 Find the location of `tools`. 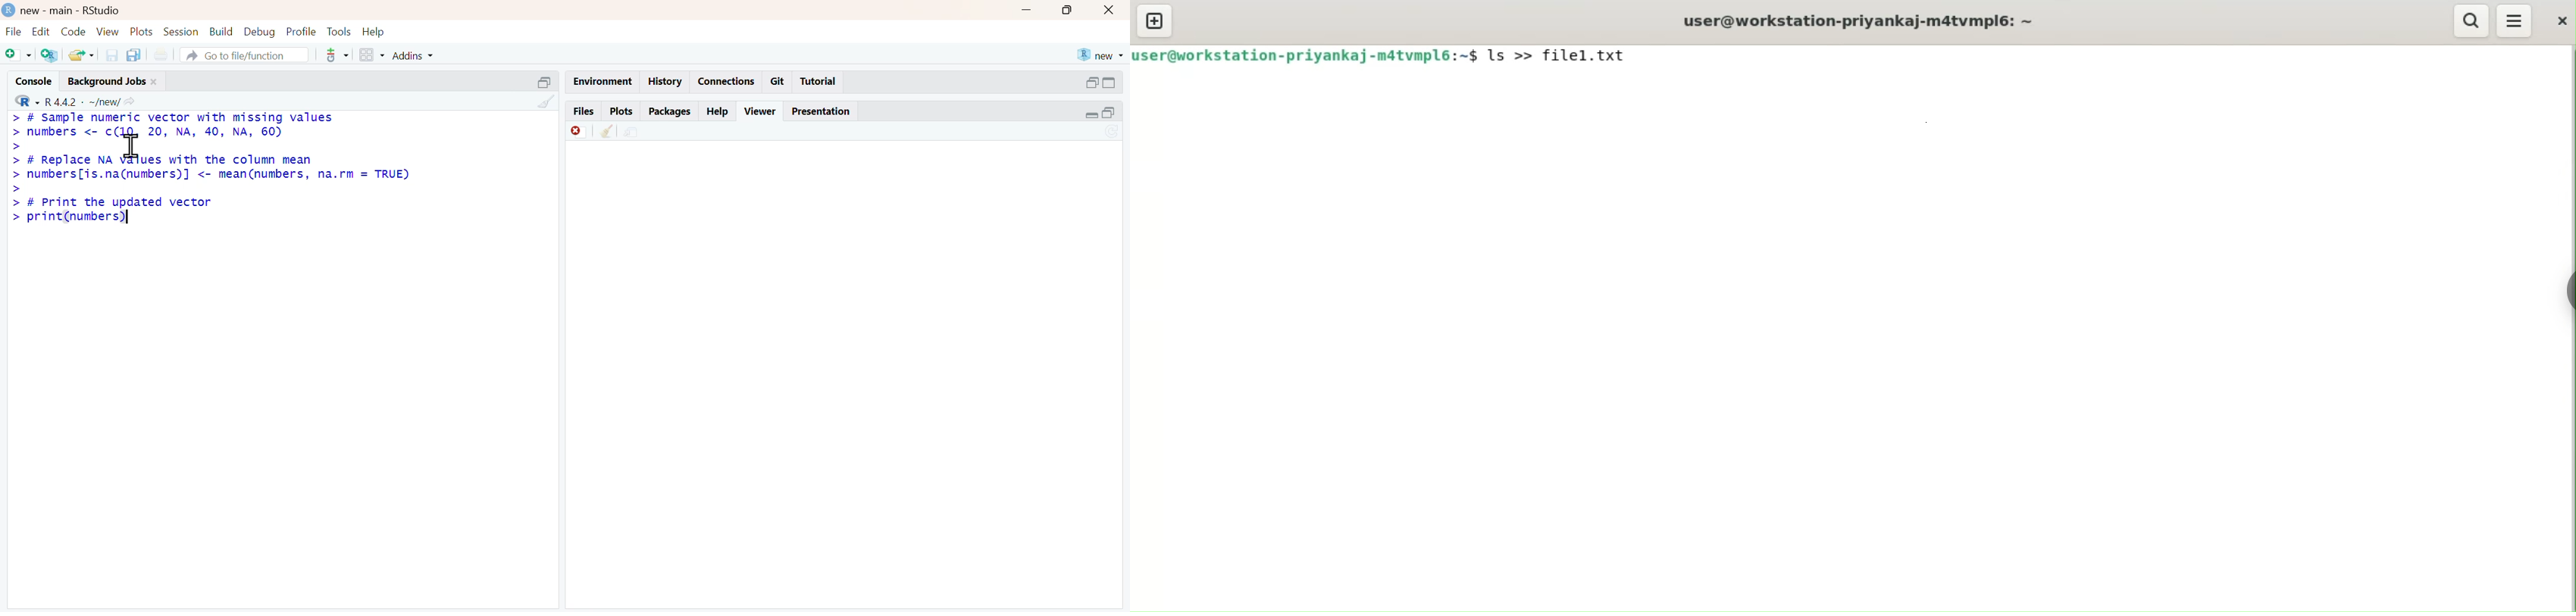

tools is located at coordinates (339, 31).